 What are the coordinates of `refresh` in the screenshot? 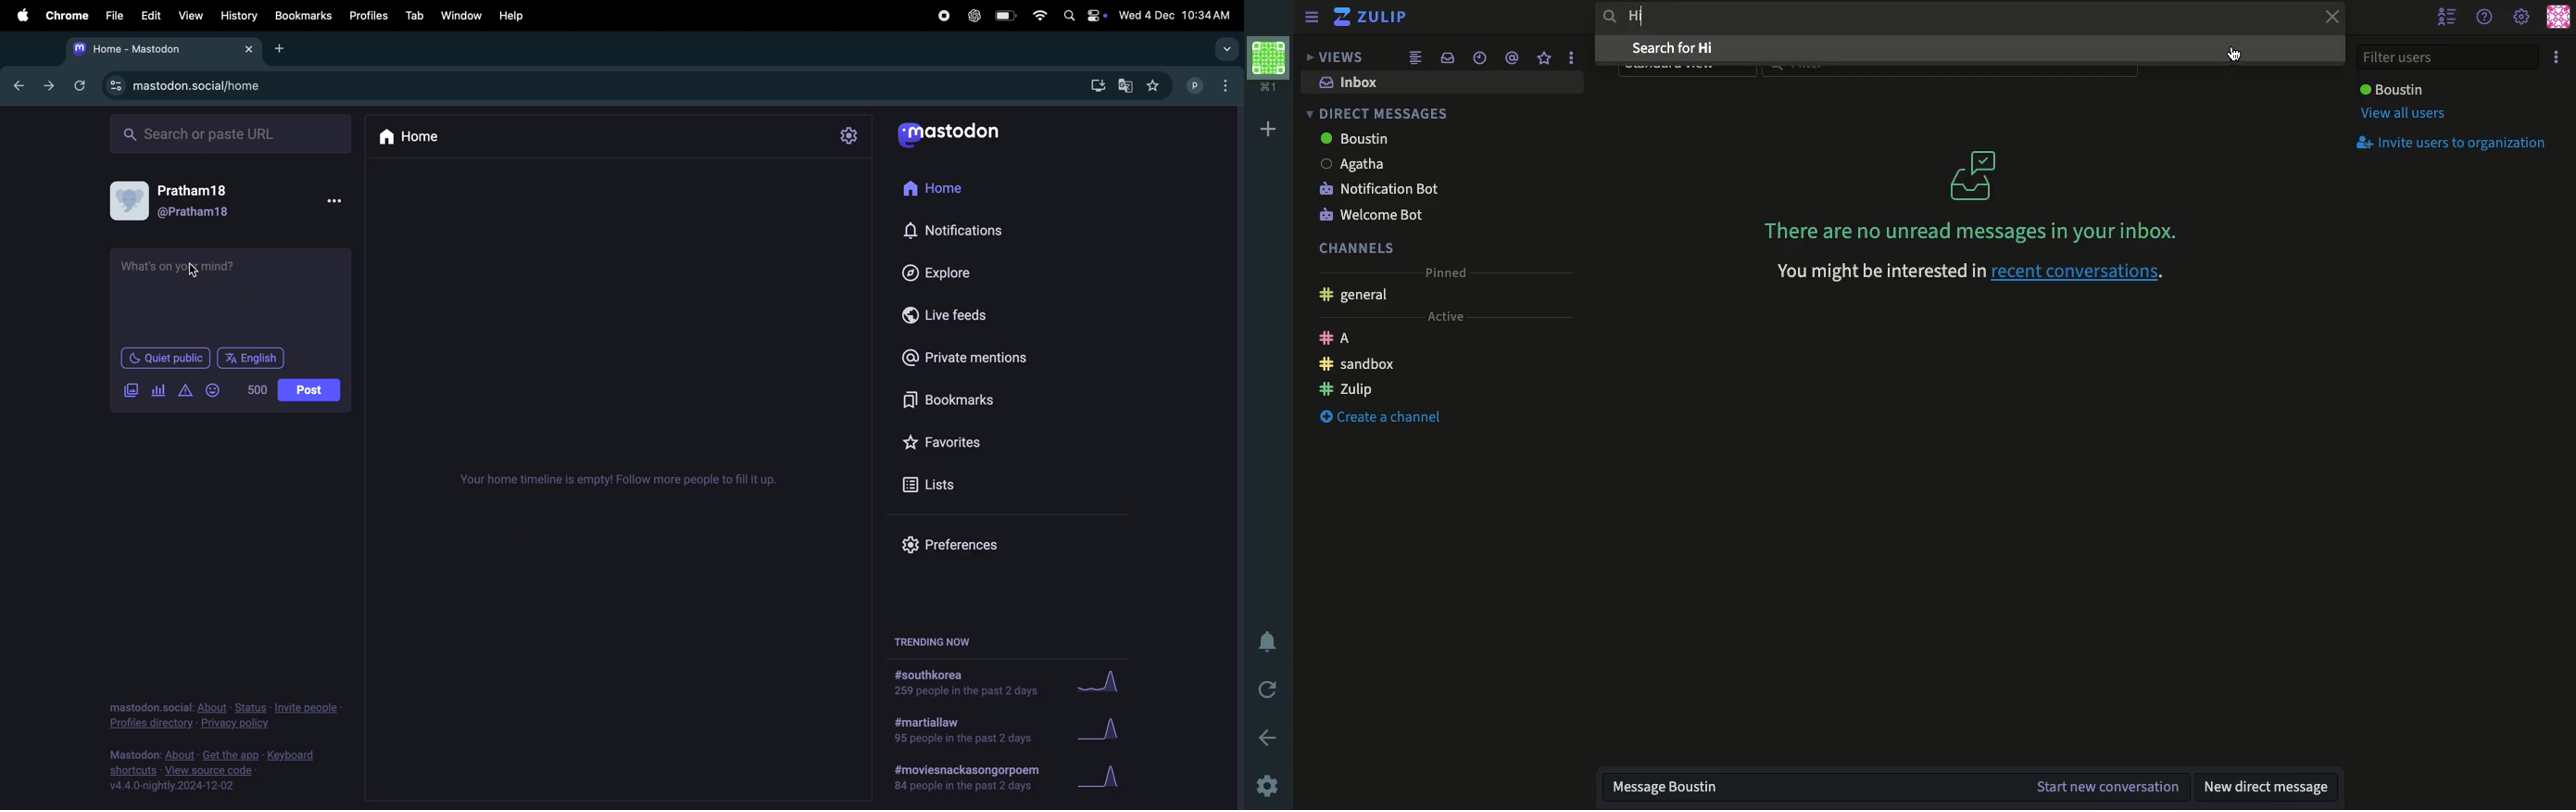 It's located at (80, 84).